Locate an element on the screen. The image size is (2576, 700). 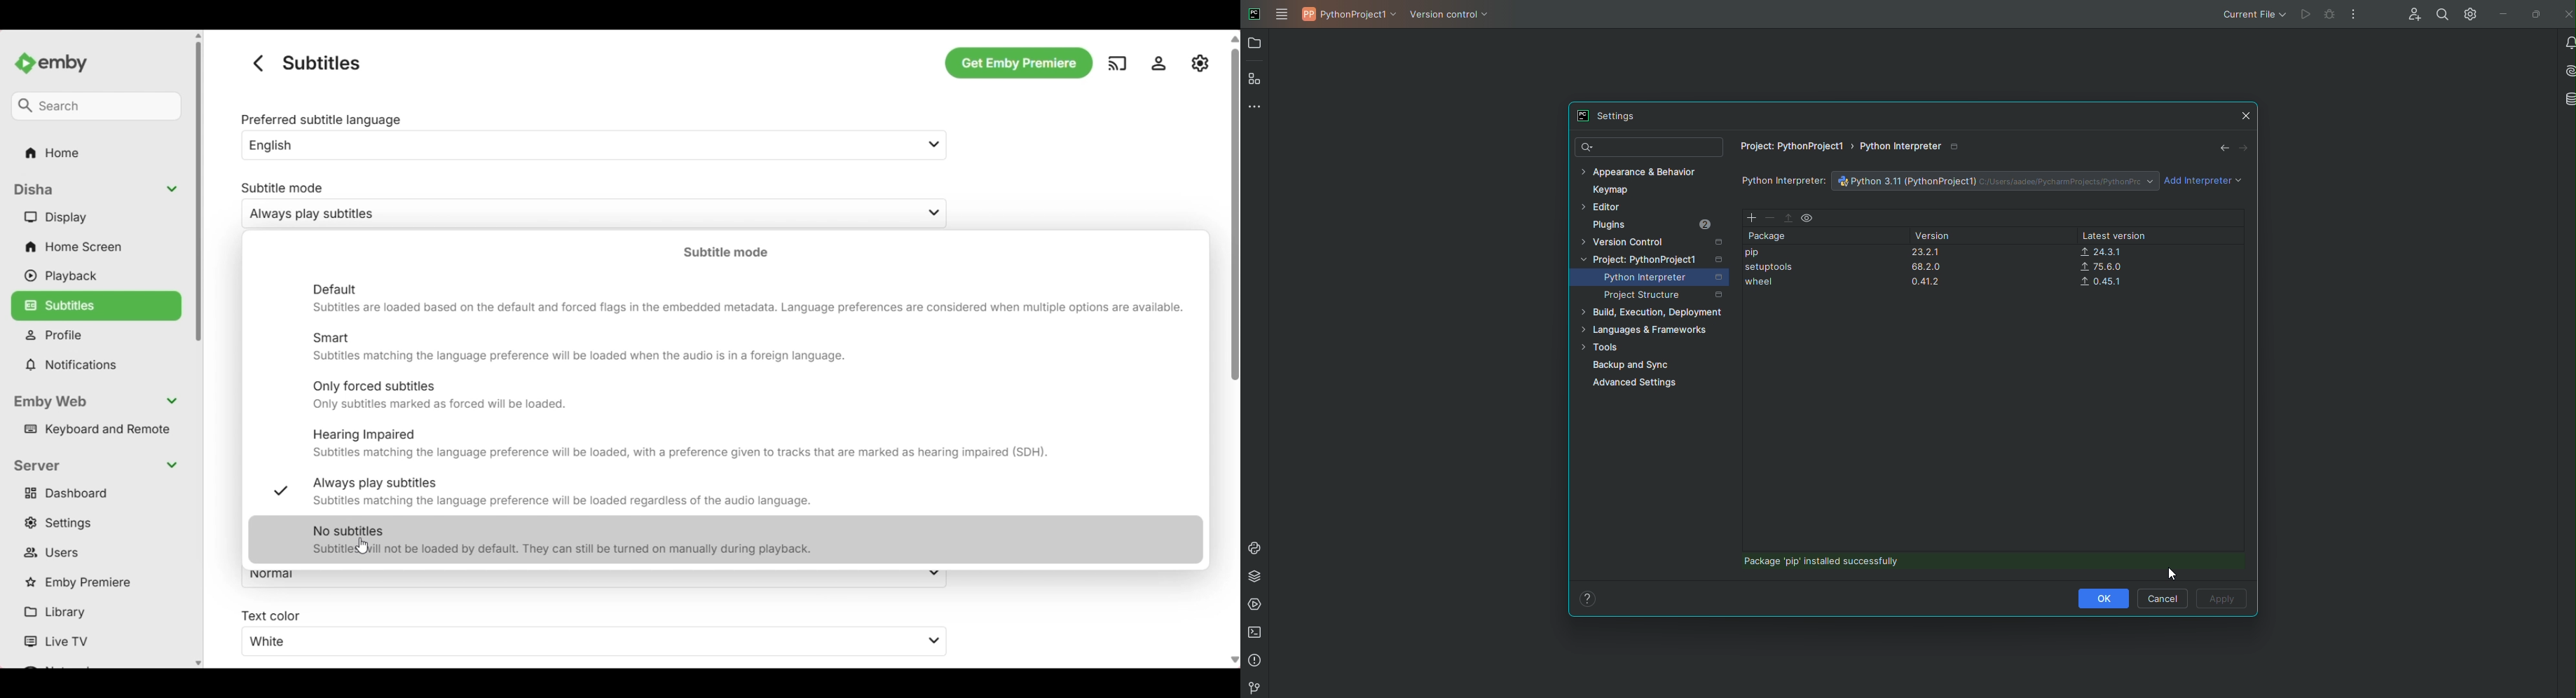
Close is located at coordinates (2244, 116).